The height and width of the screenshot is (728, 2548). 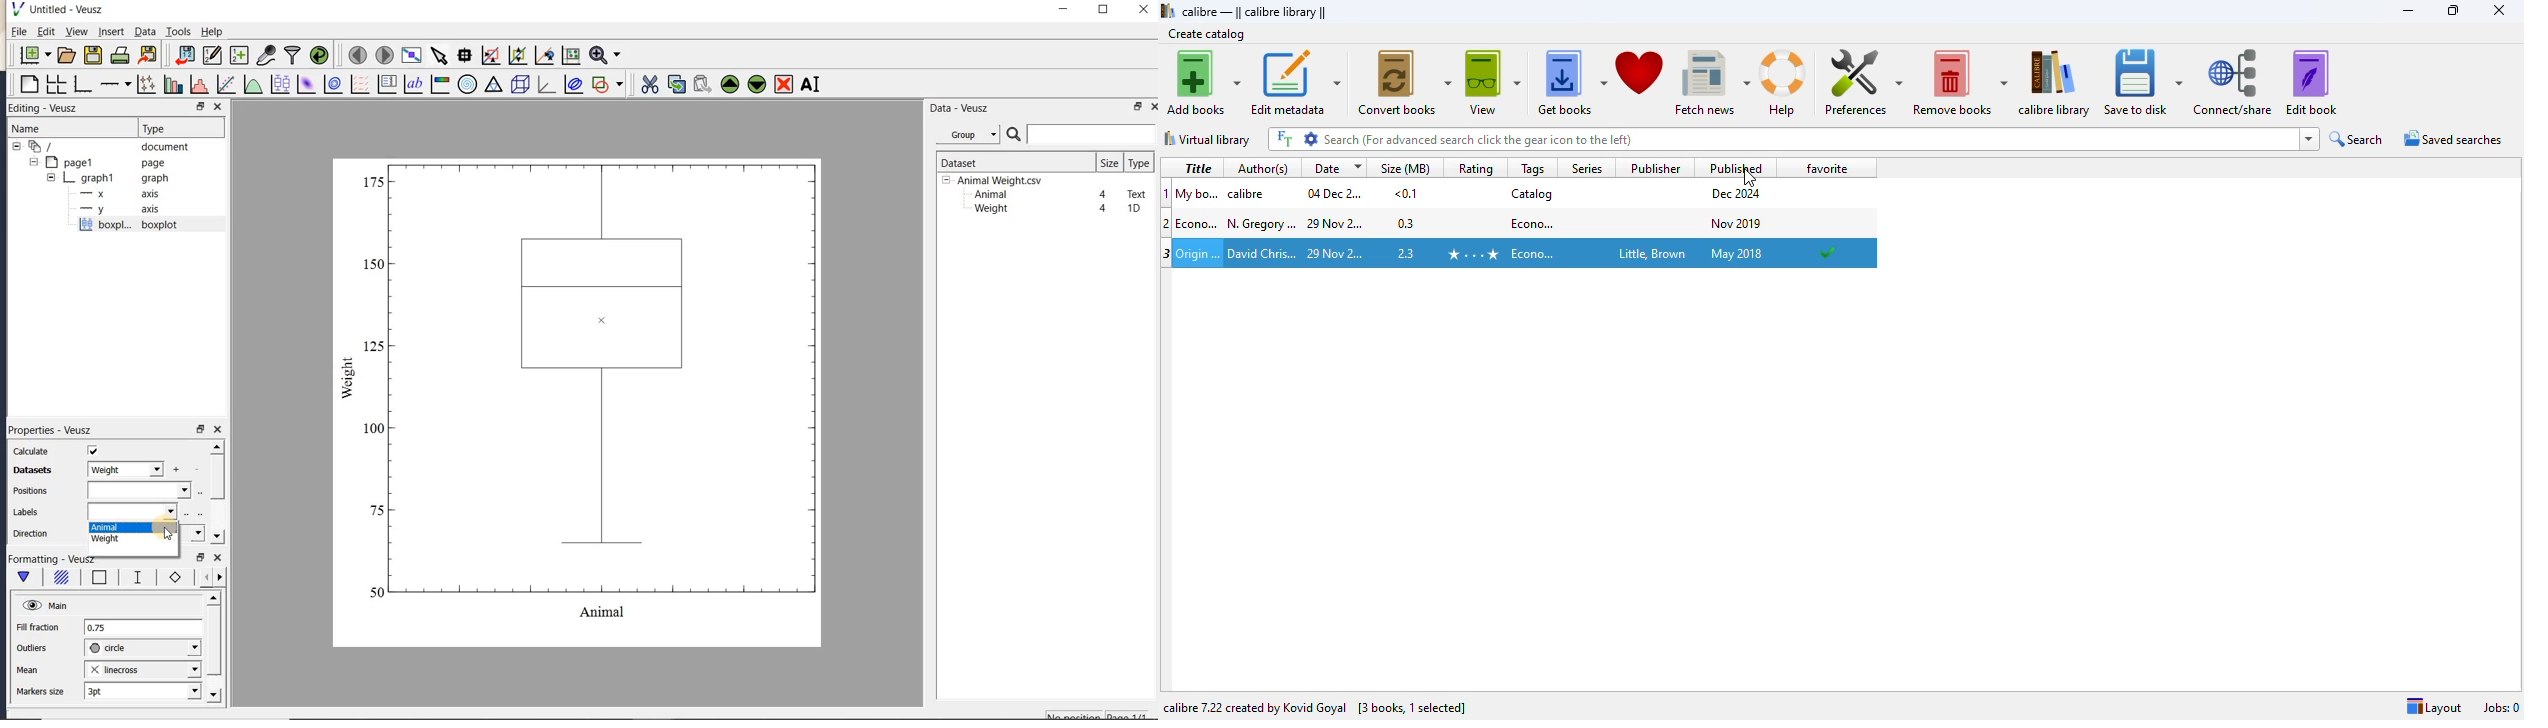 What do you see at coordinates (1640, 74) in the screenshot?
I see `donate to support calibre` at bounding box center [1640, 74].